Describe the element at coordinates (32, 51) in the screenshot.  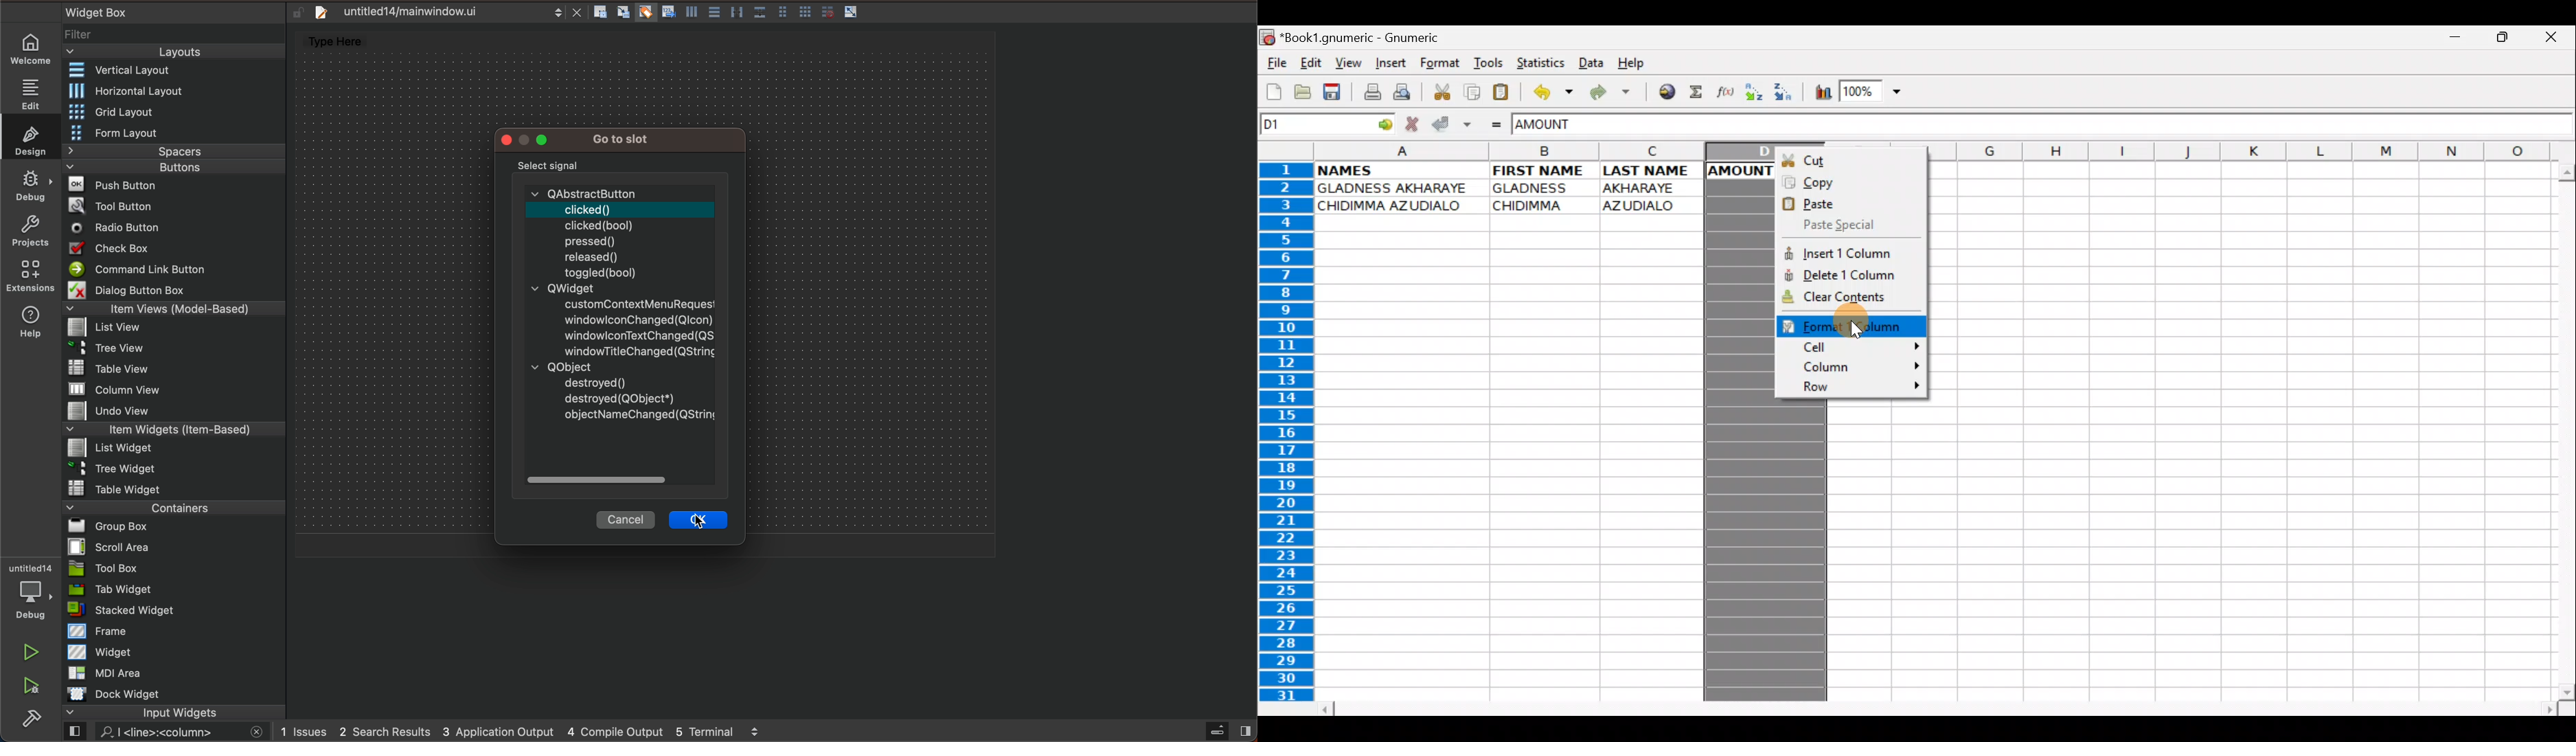
I see `WELCOME` at that location.